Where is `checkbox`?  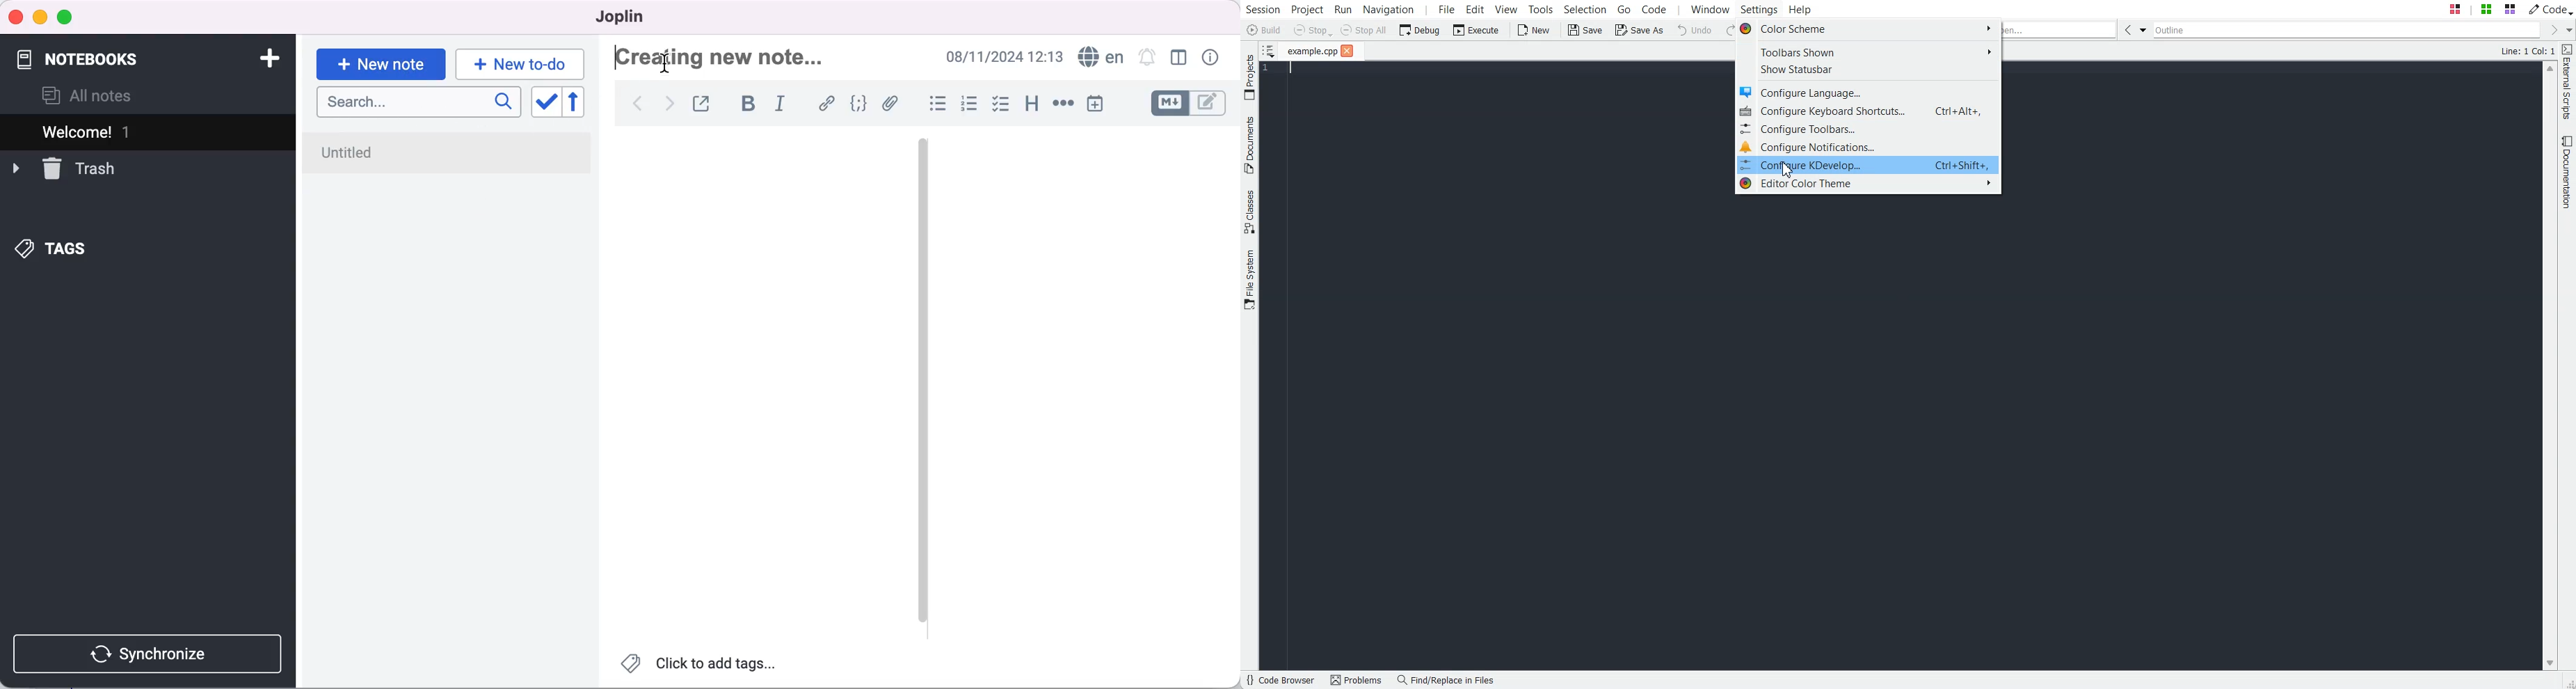 checkbox is located at coordinates (1002, 106).